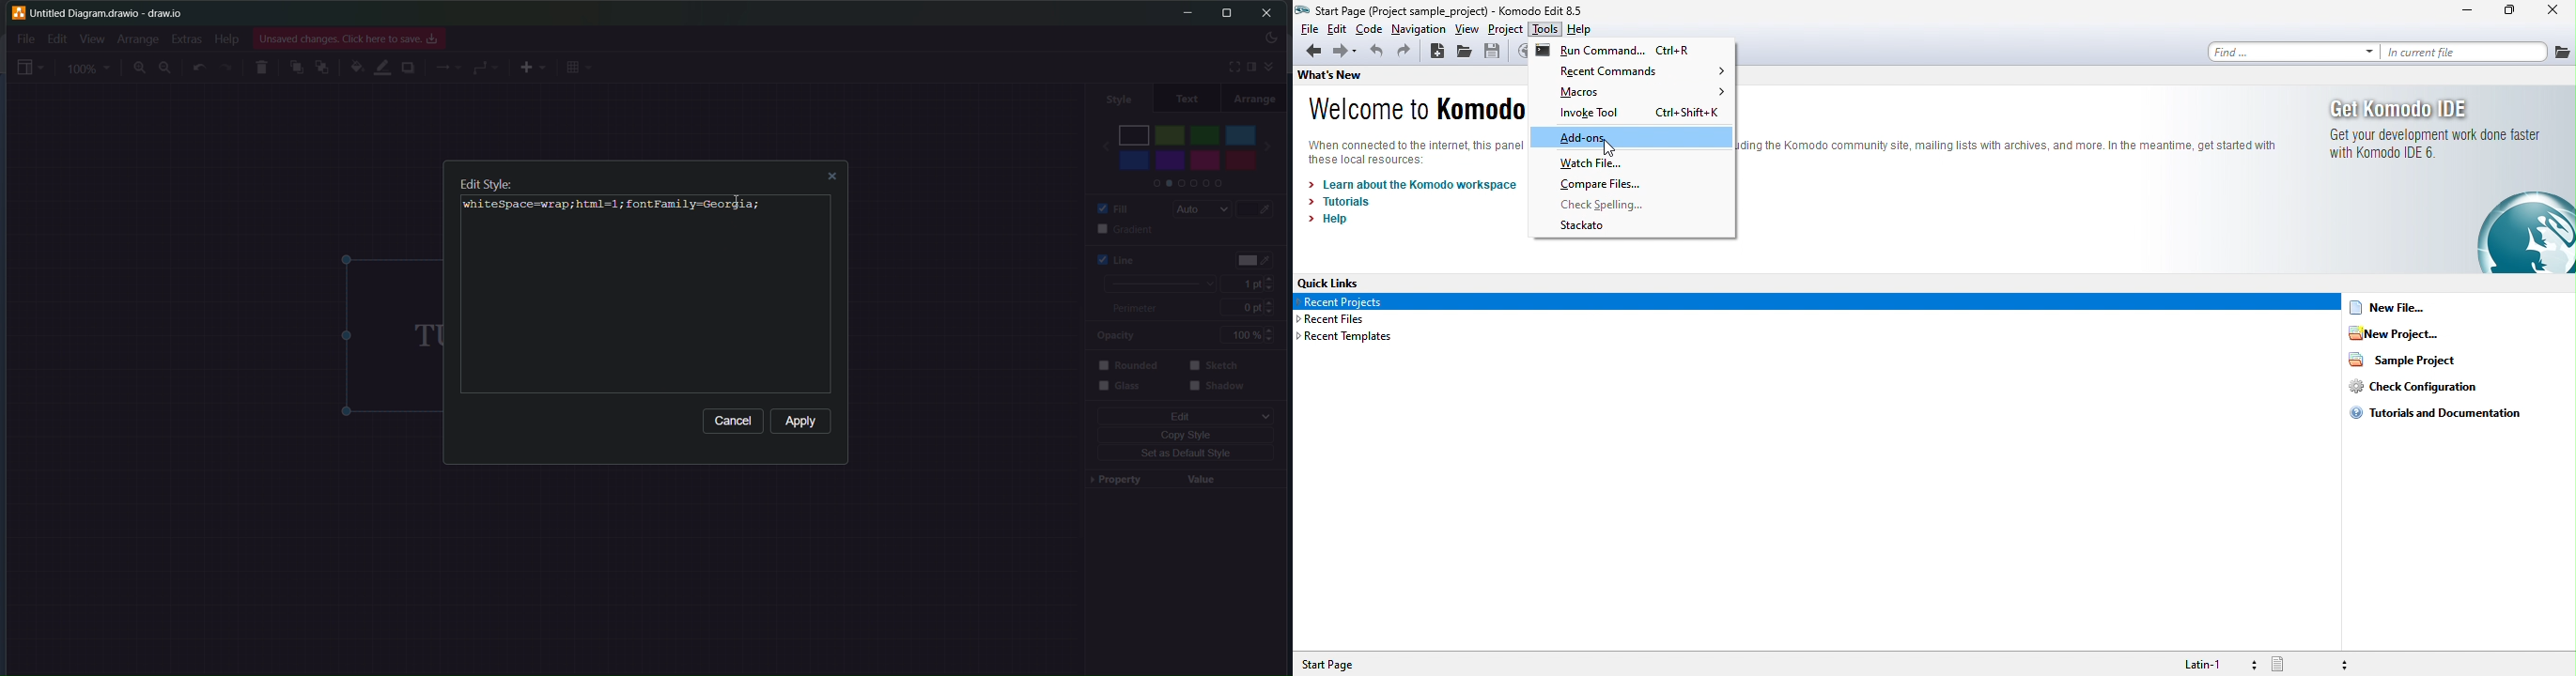 This screenshot has width=2576, height=700. I want to click on tools, so click(1547, 30).